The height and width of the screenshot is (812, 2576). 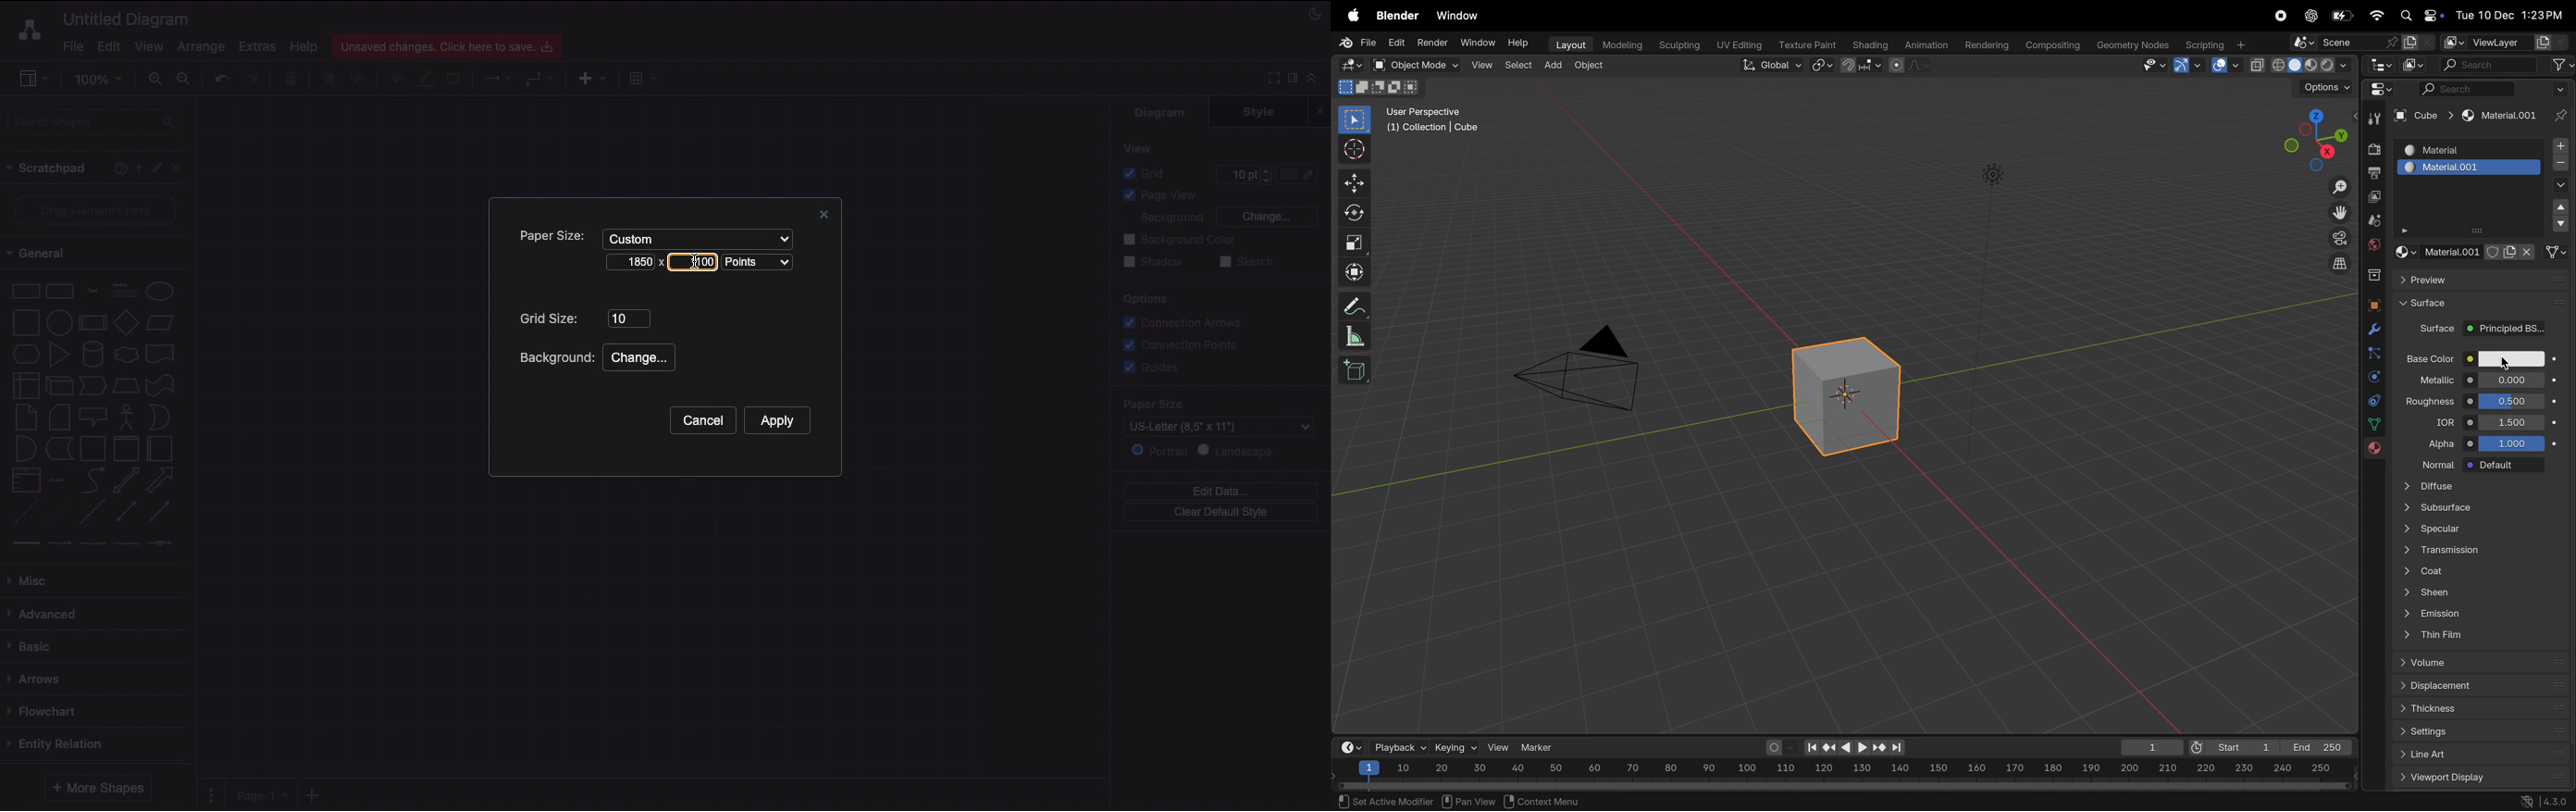 What do you see at coordinates (202, 47) in the screenshot?
I see `Arrange` at bounding box center [202, 47].